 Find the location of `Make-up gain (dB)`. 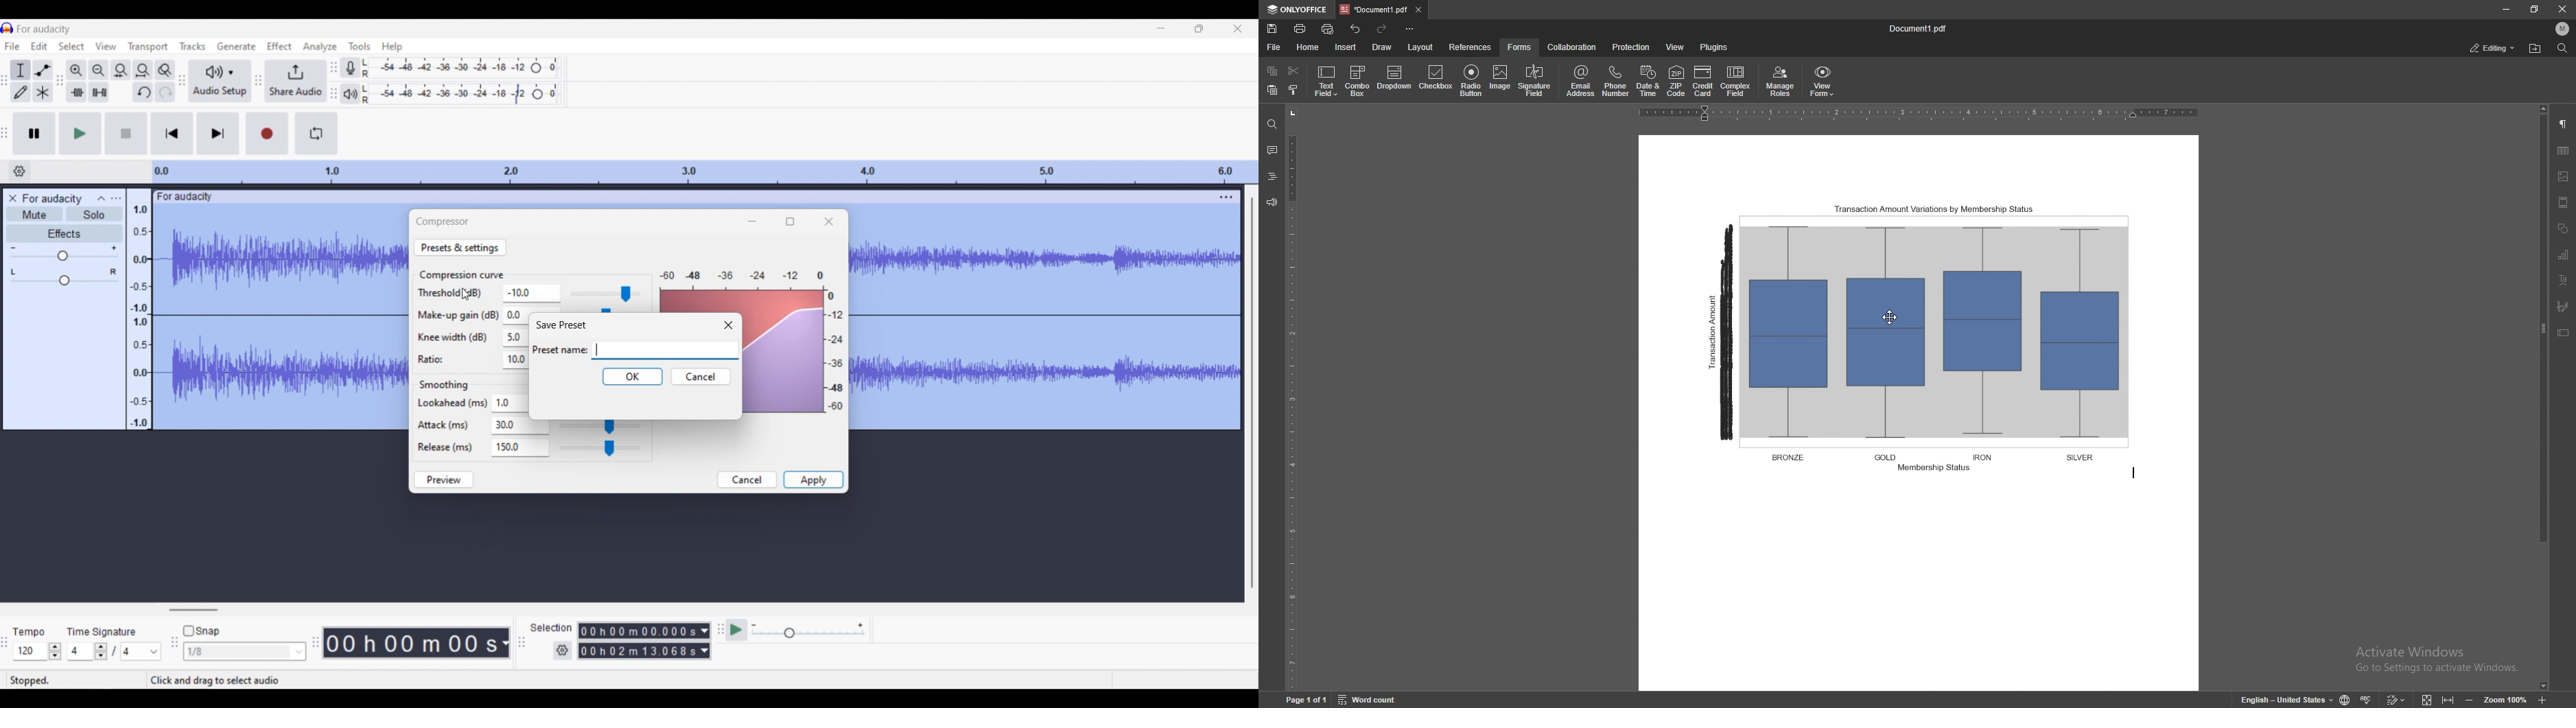

Make-up gain (dB) is located at coordinates (456, 317).